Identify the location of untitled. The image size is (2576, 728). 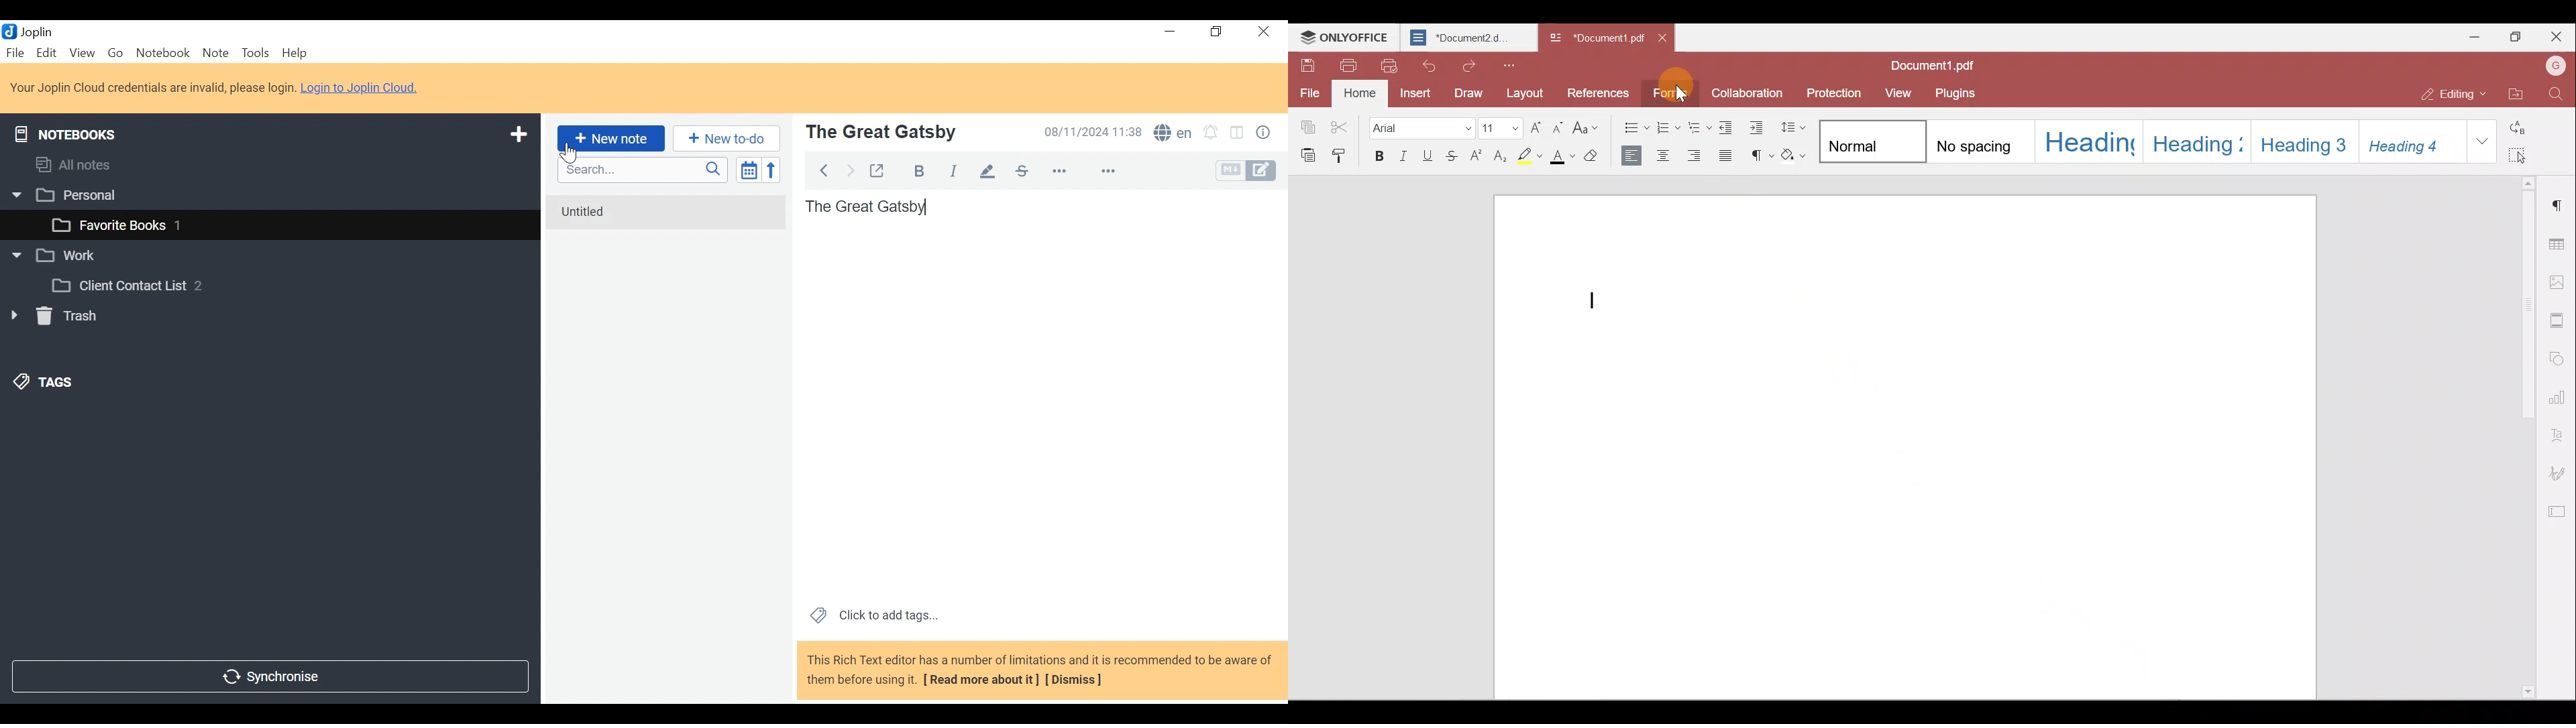
(663, 212).